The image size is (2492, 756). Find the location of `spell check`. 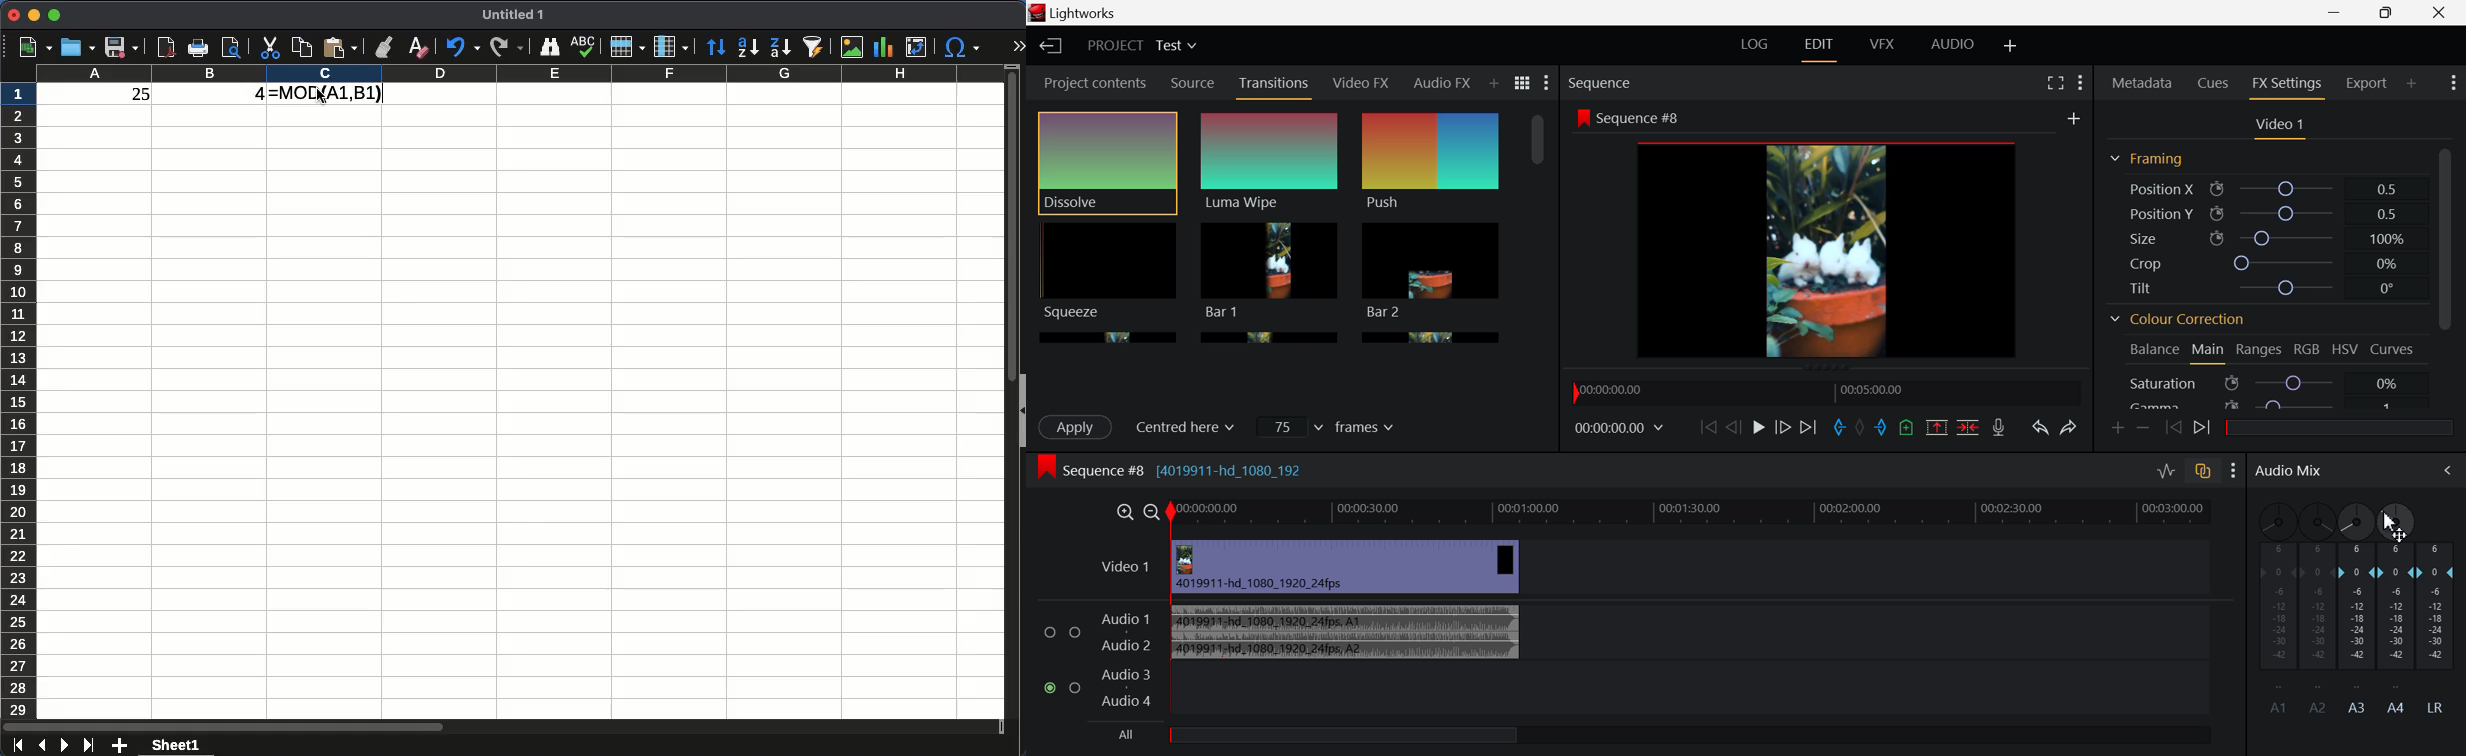

spell check is located at coordinates (584, 47).